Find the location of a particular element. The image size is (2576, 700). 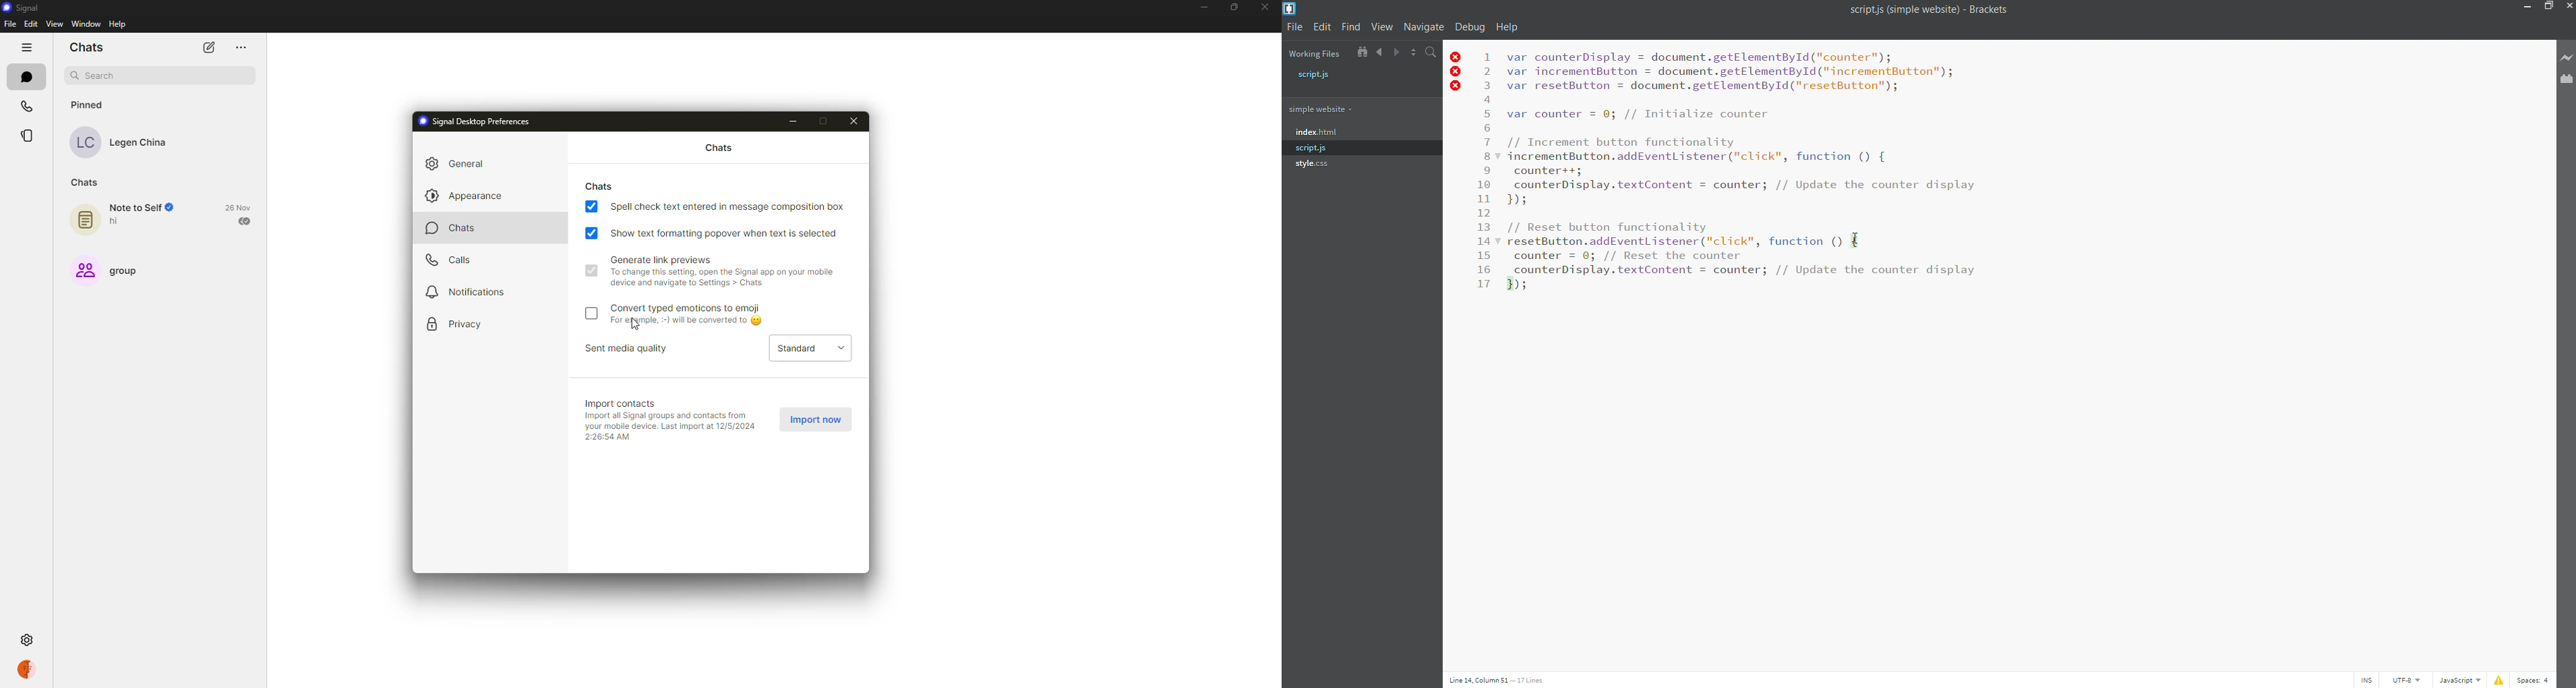

code inside selected brace is located at coordinates (1749, 272).